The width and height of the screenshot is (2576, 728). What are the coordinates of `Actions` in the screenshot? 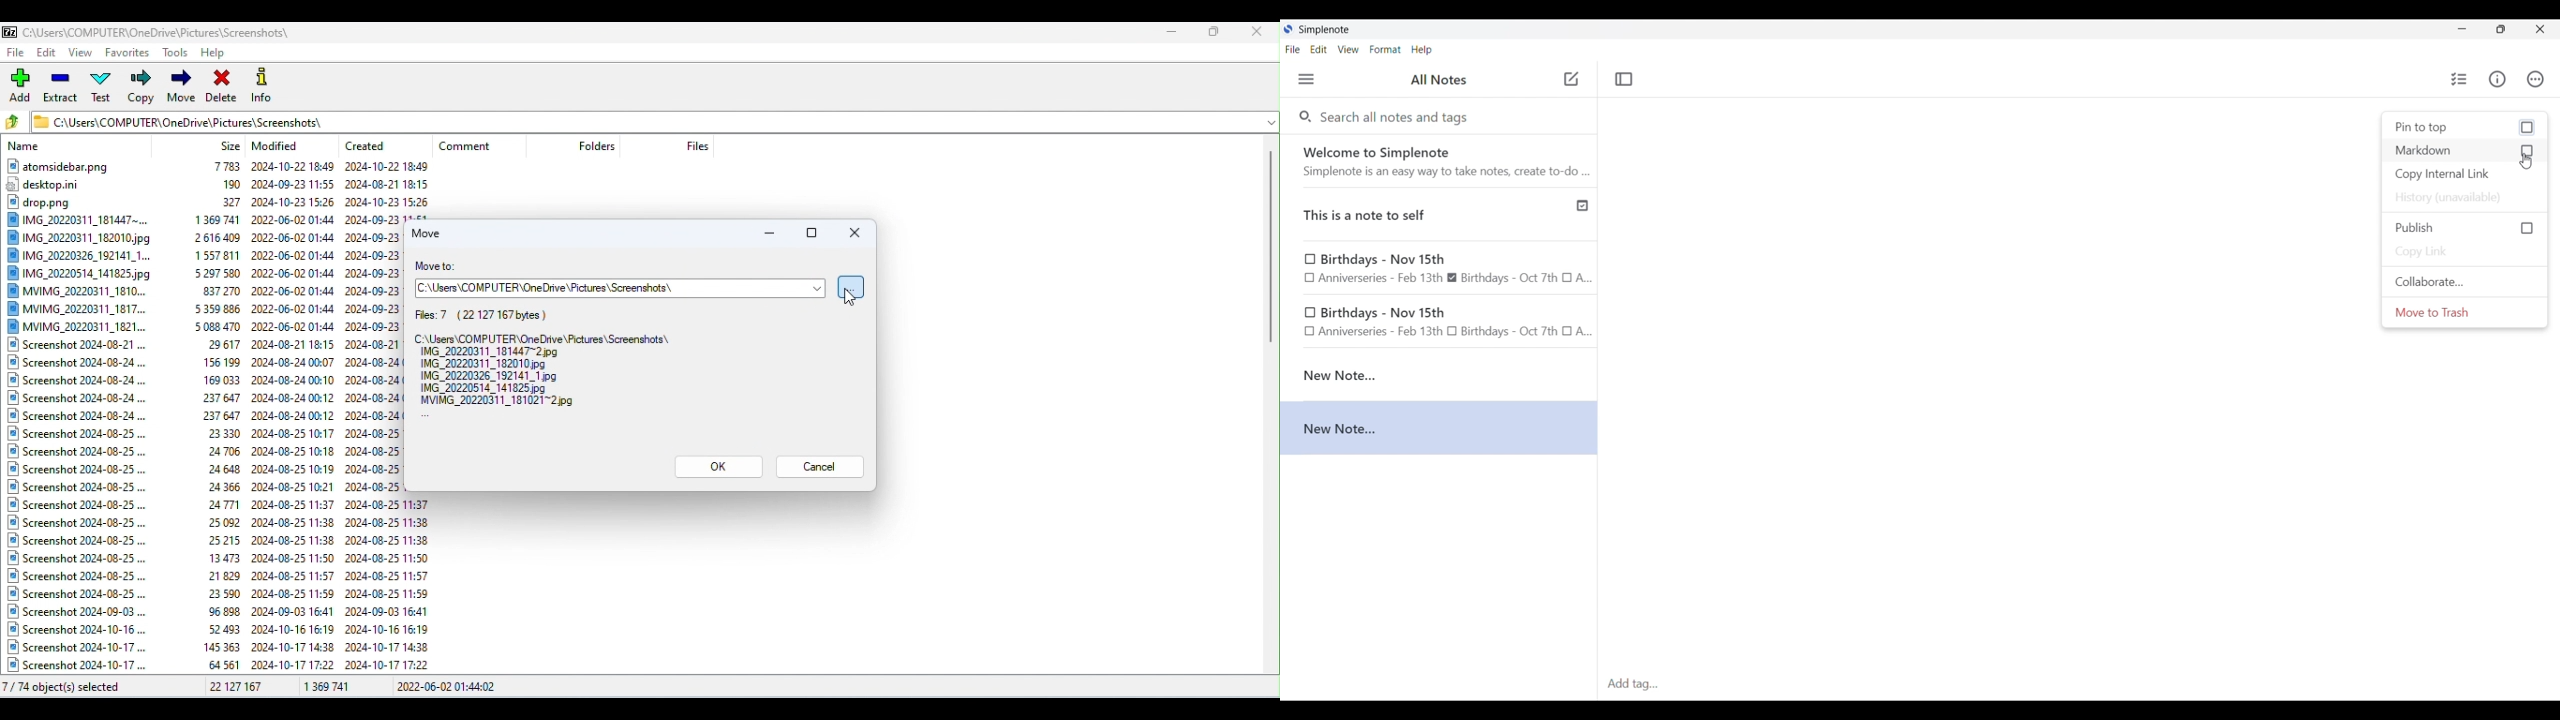 It's located at (2535, 79).